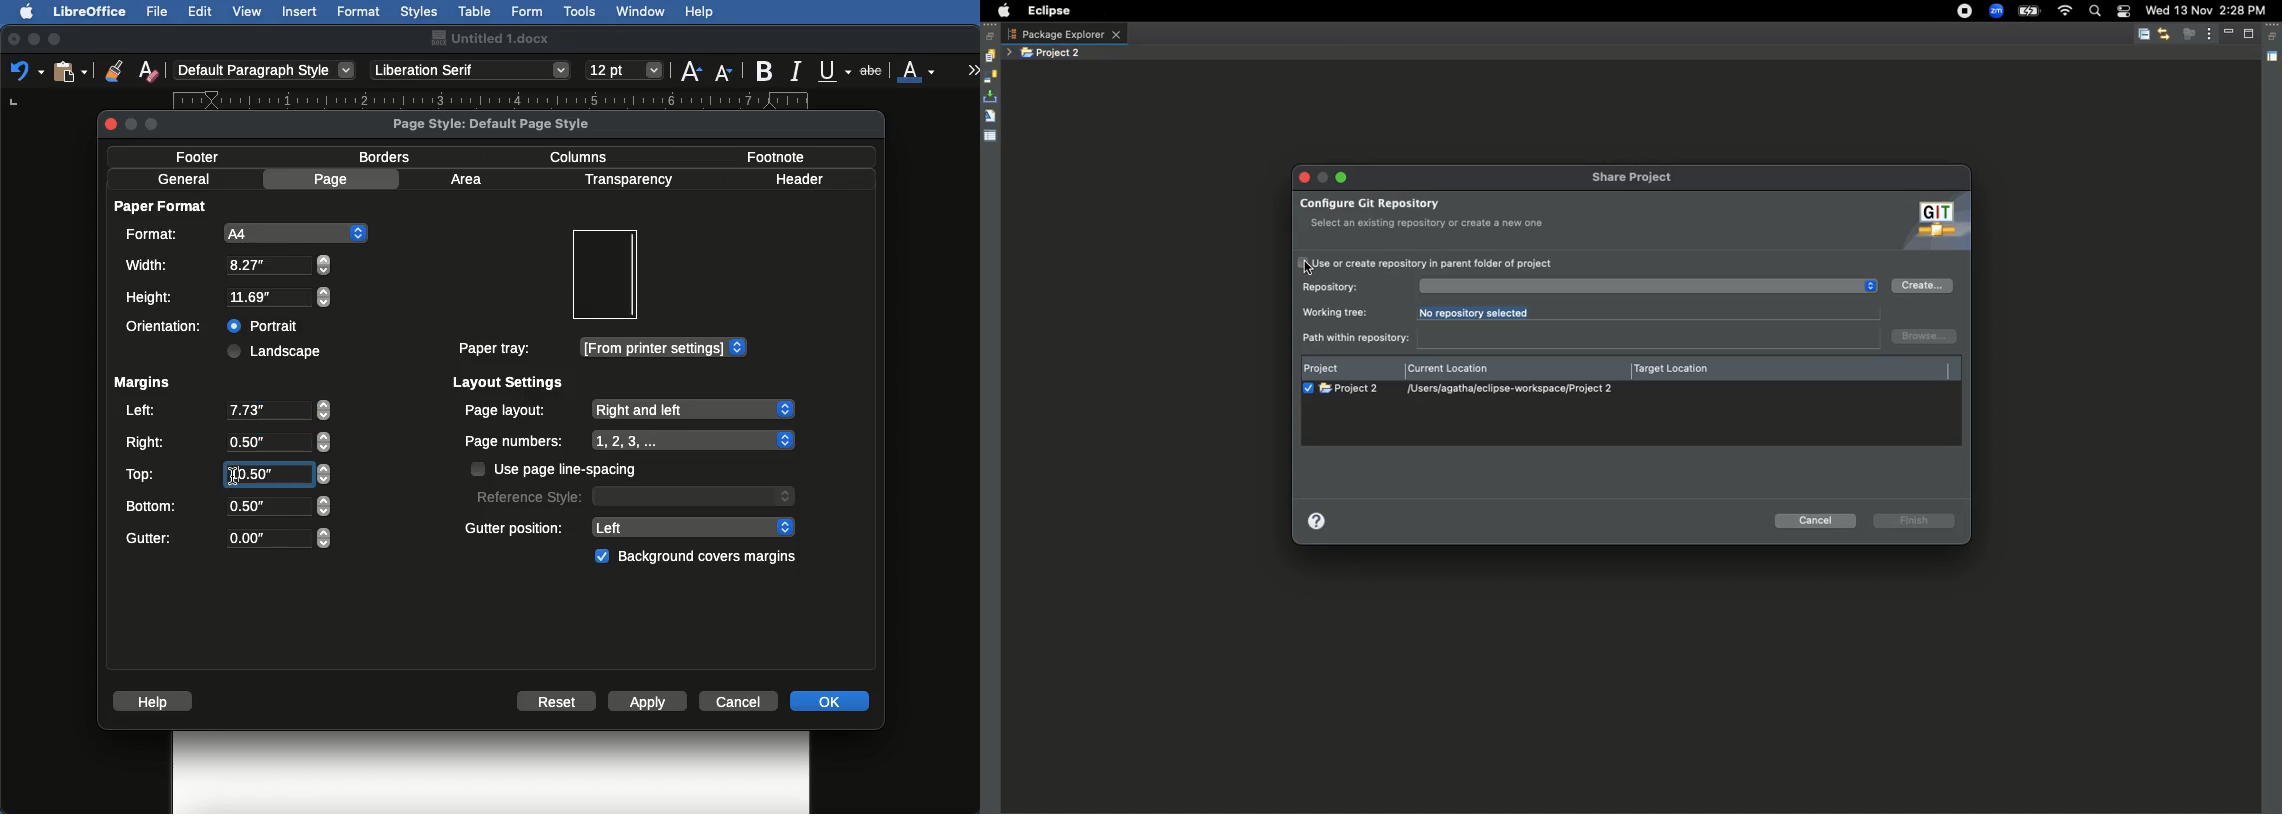 The width and height of the screenshot is (2296, 840). Describe the element at coordinates (601, 348) in the screenshot. I see `Paper tray` at that location.